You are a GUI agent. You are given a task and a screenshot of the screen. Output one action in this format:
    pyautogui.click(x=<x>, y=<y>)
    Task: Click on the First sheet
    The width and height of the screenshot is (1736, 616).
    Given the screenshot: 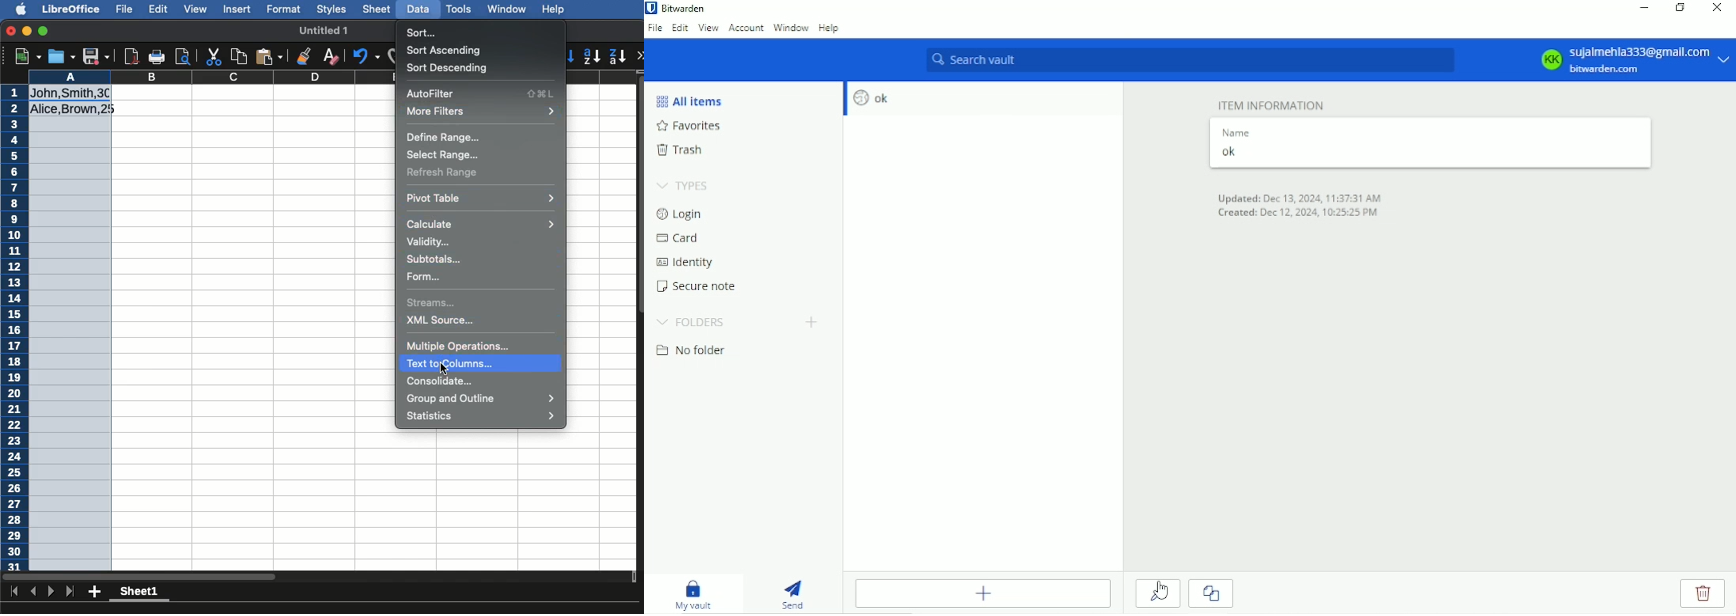 What is the action you would take?
    pyautogui.click(x=16, y=591)
    